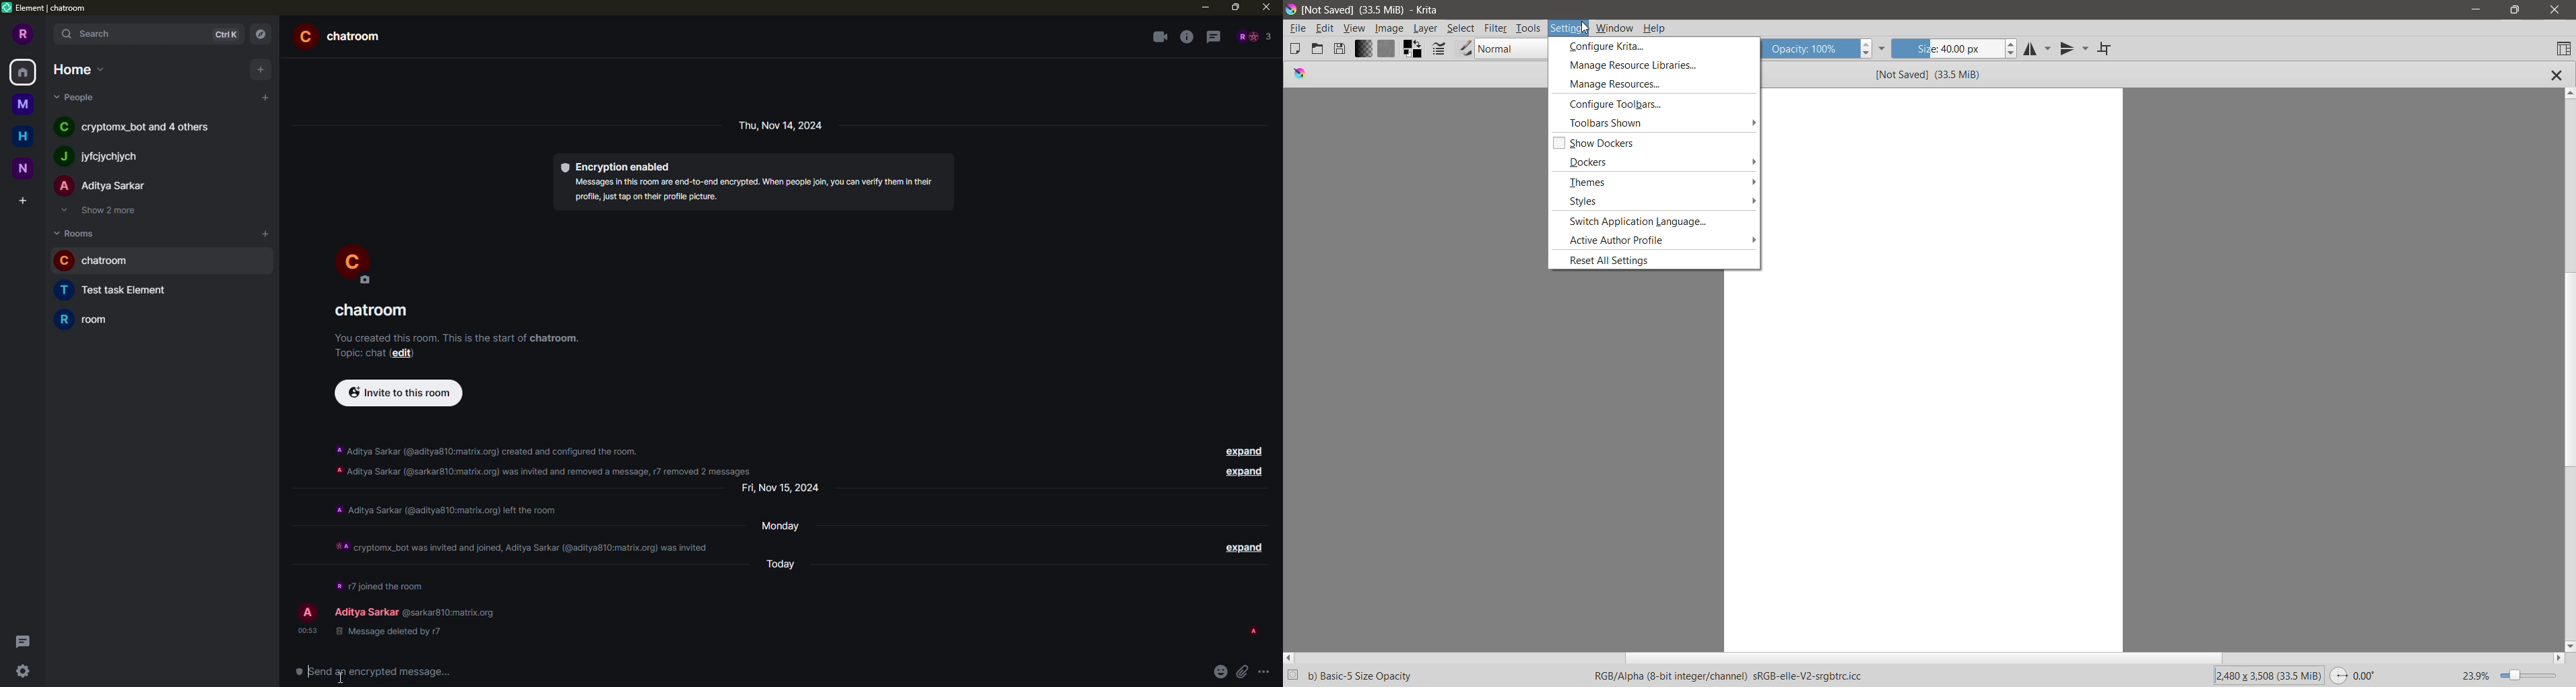 This screenshot has height=700, width=2576. Describe the element at coordinates (1496, 27) in the screenshot. I see `Filter` at that location.